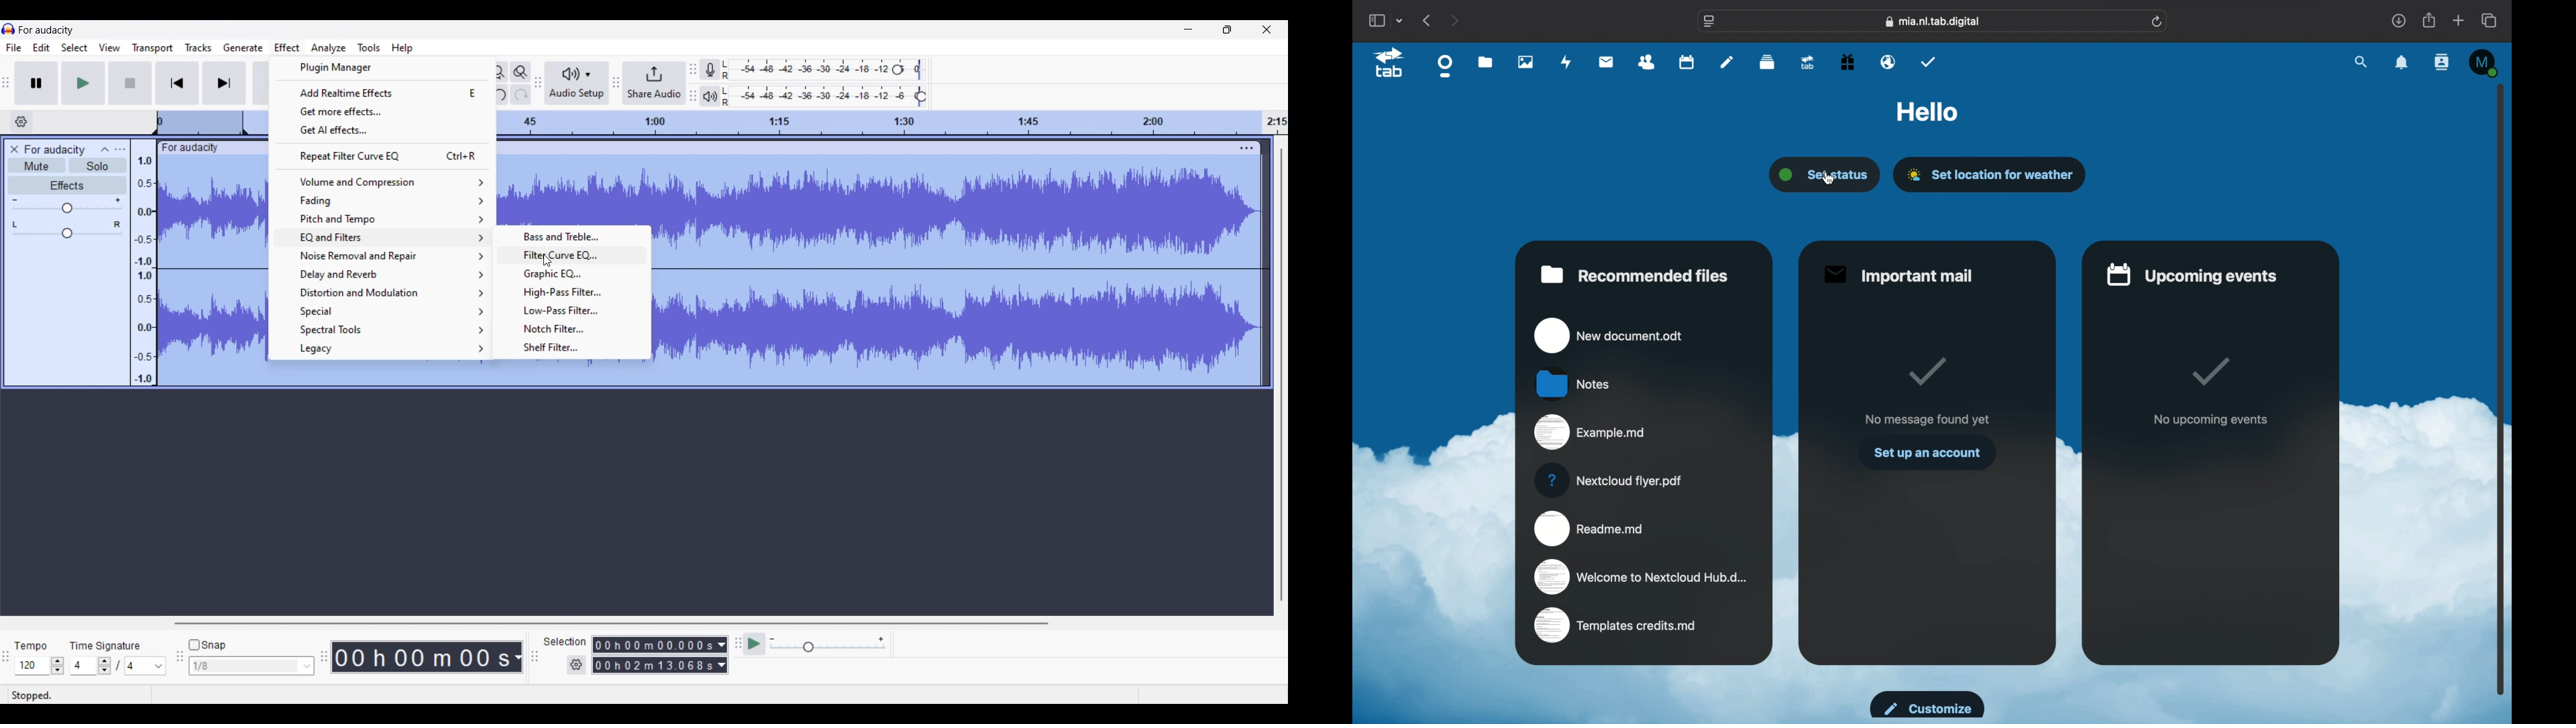 This screenshot has width=2576, height=728. I want to click on Select menu, so click(74, 48).